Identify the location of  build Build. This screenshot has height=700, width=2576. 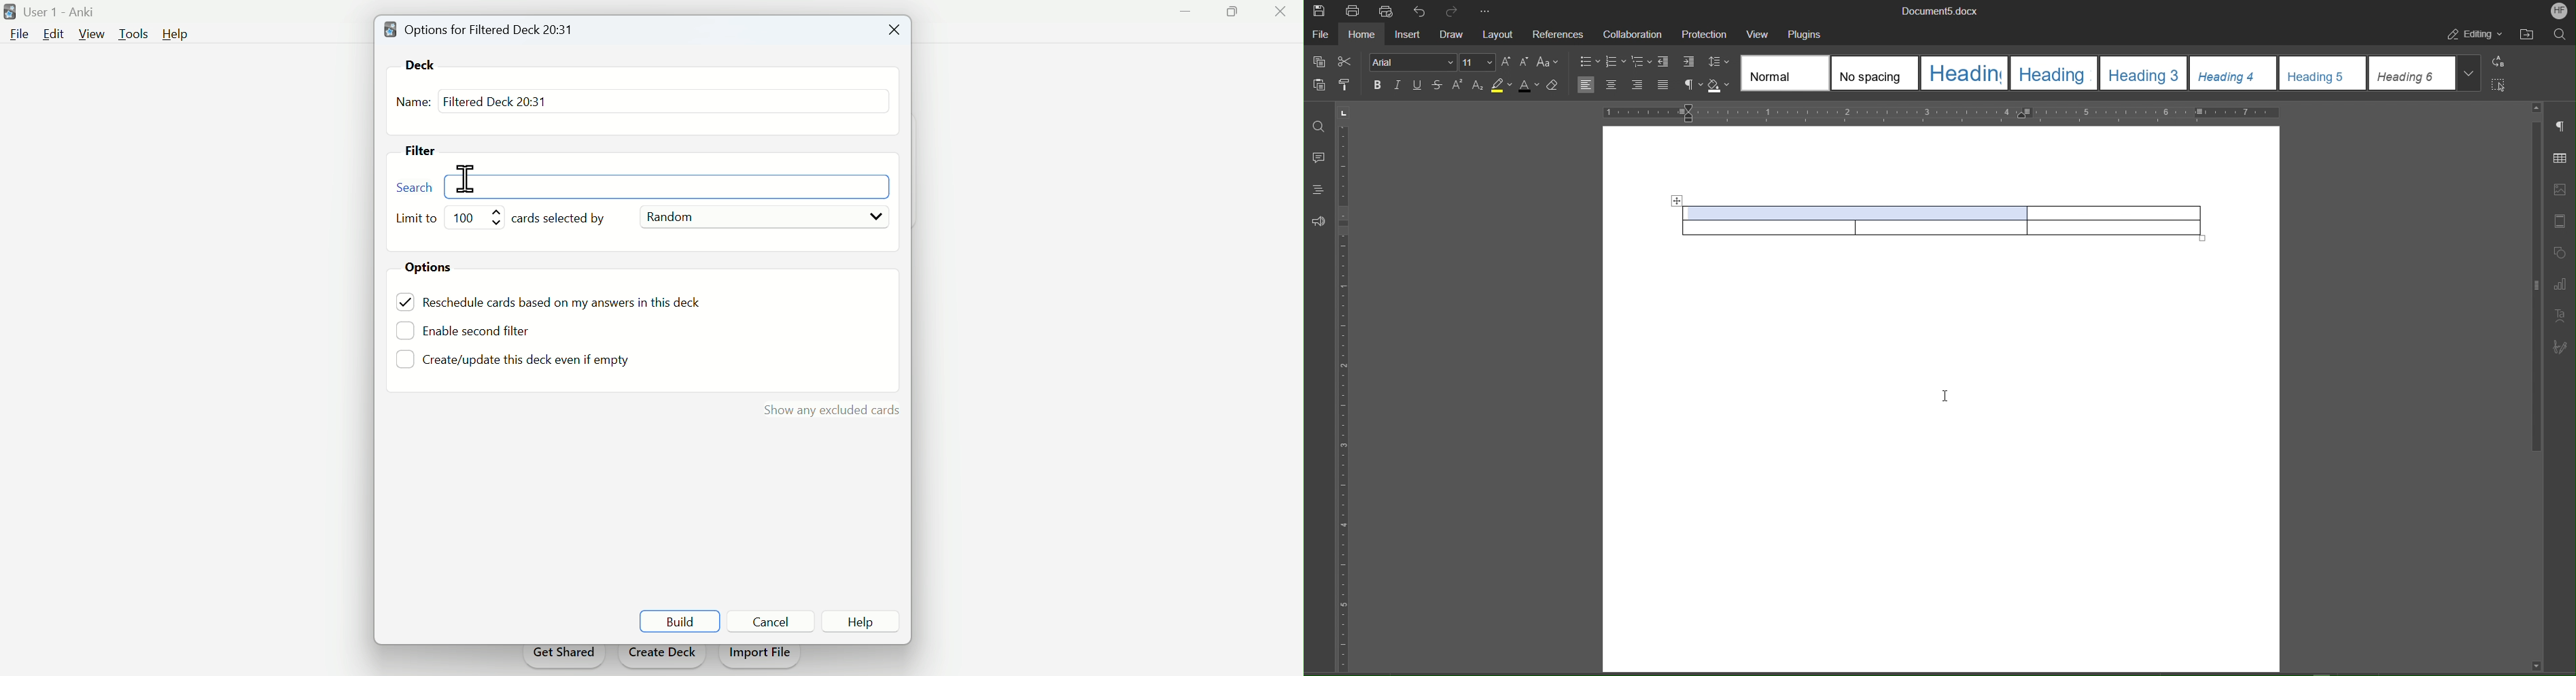
(680, 622).